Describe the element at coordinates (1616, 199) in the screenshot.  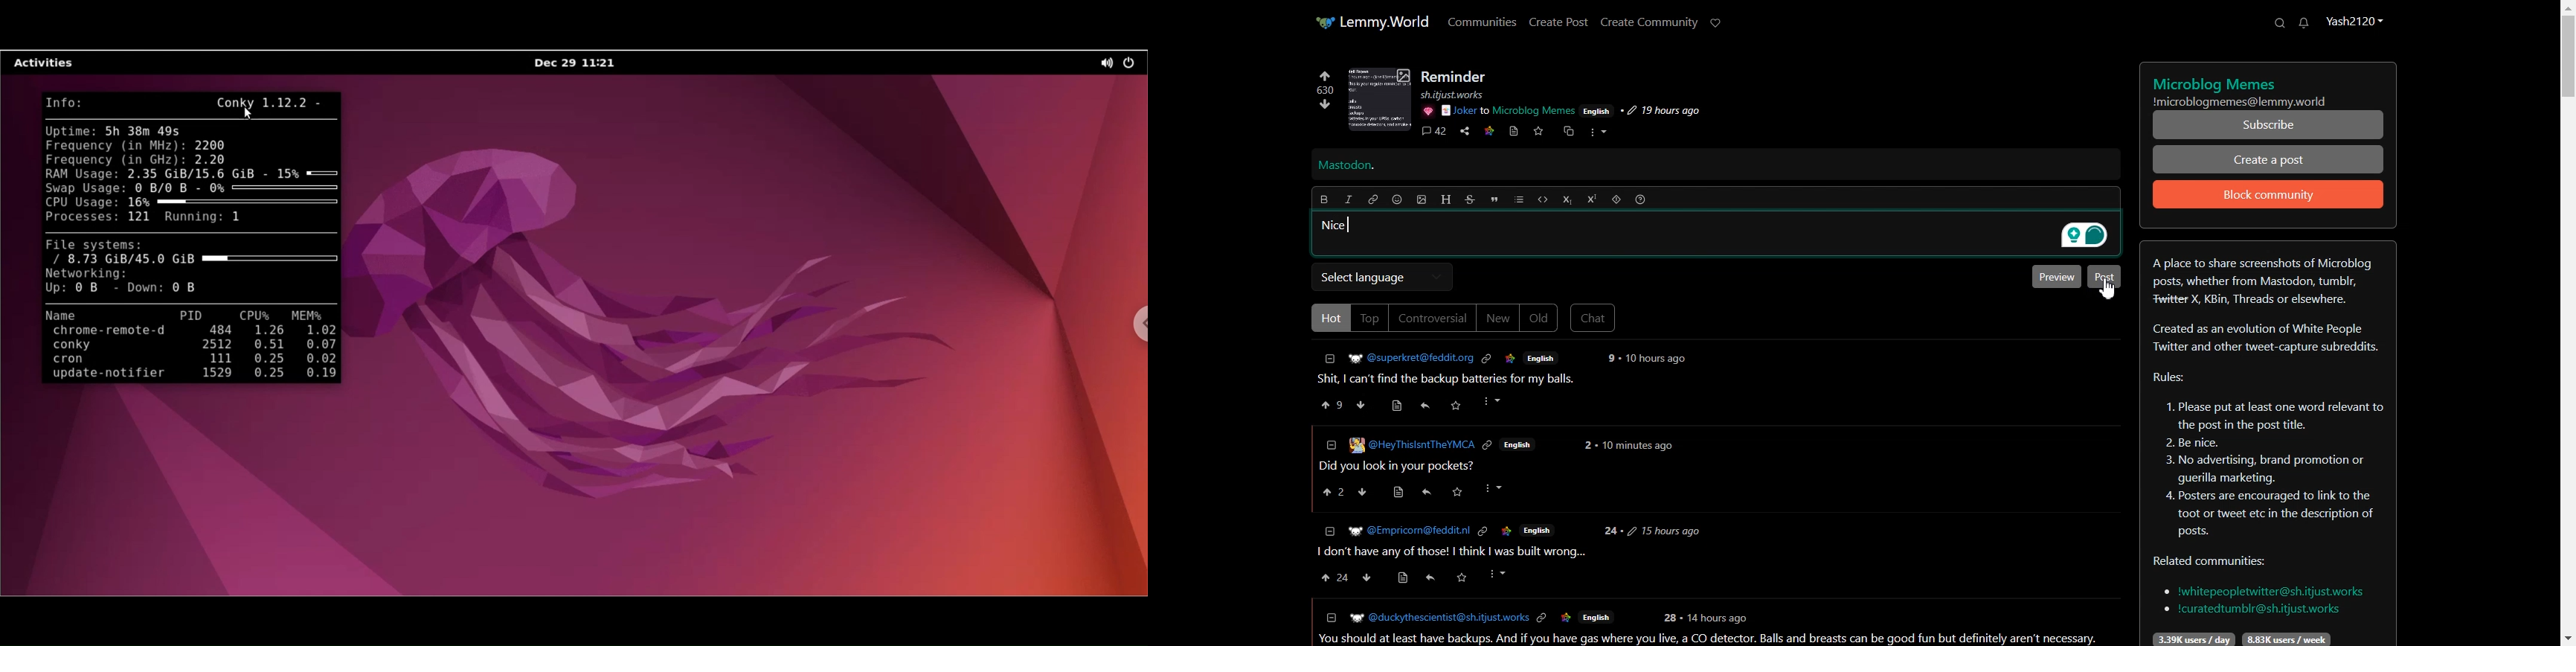
I see `Spoiler` at that location.